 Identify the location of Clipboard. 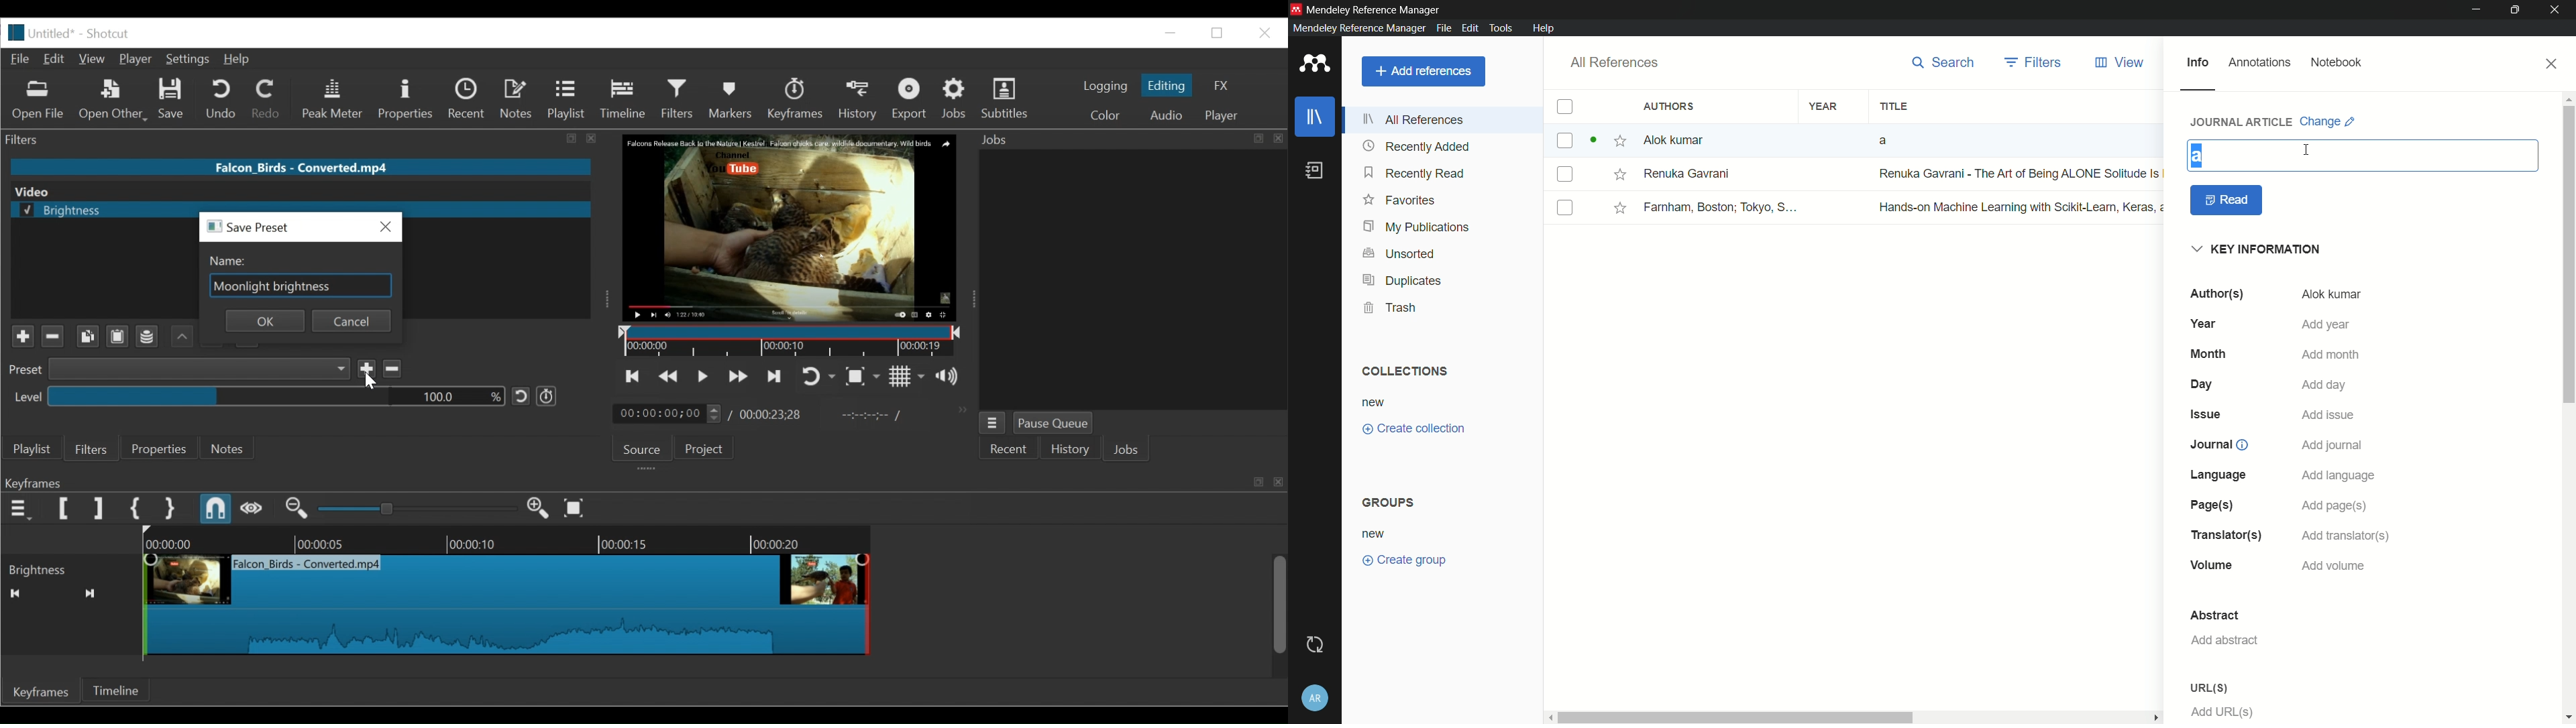
(116, 337).